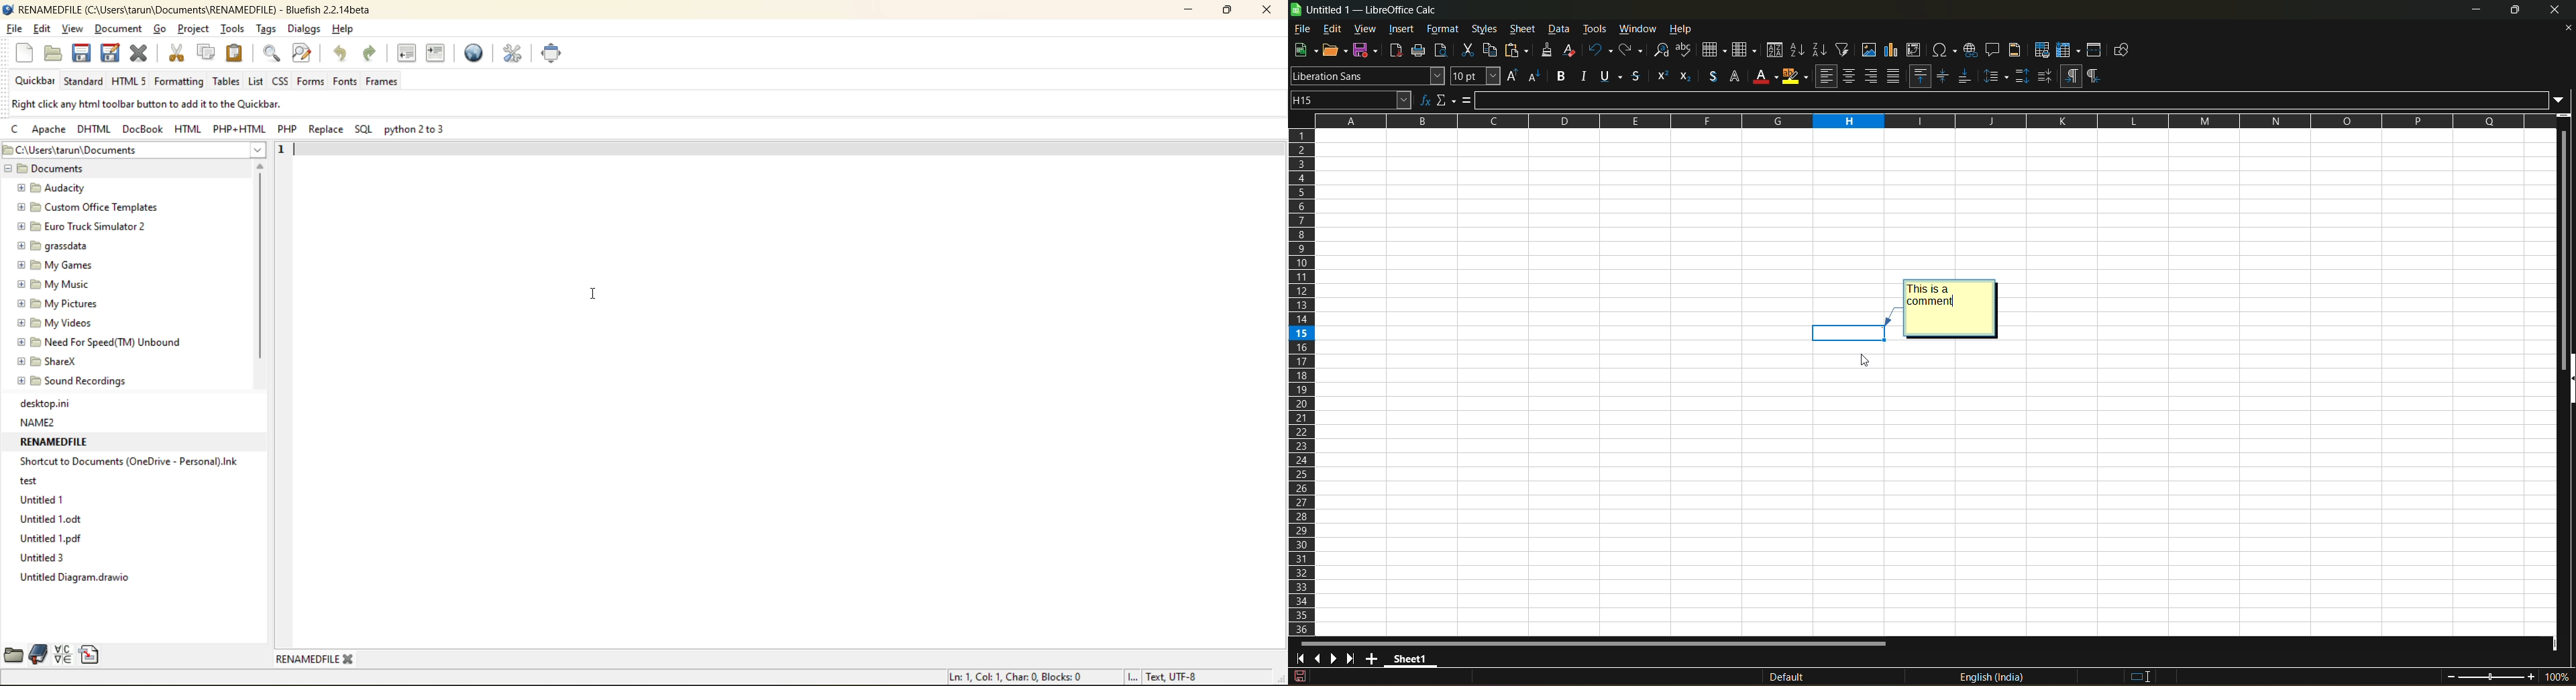  Describe the element at coordinates (1843, 50) in the screenshot. I see `auto filter` at that location.